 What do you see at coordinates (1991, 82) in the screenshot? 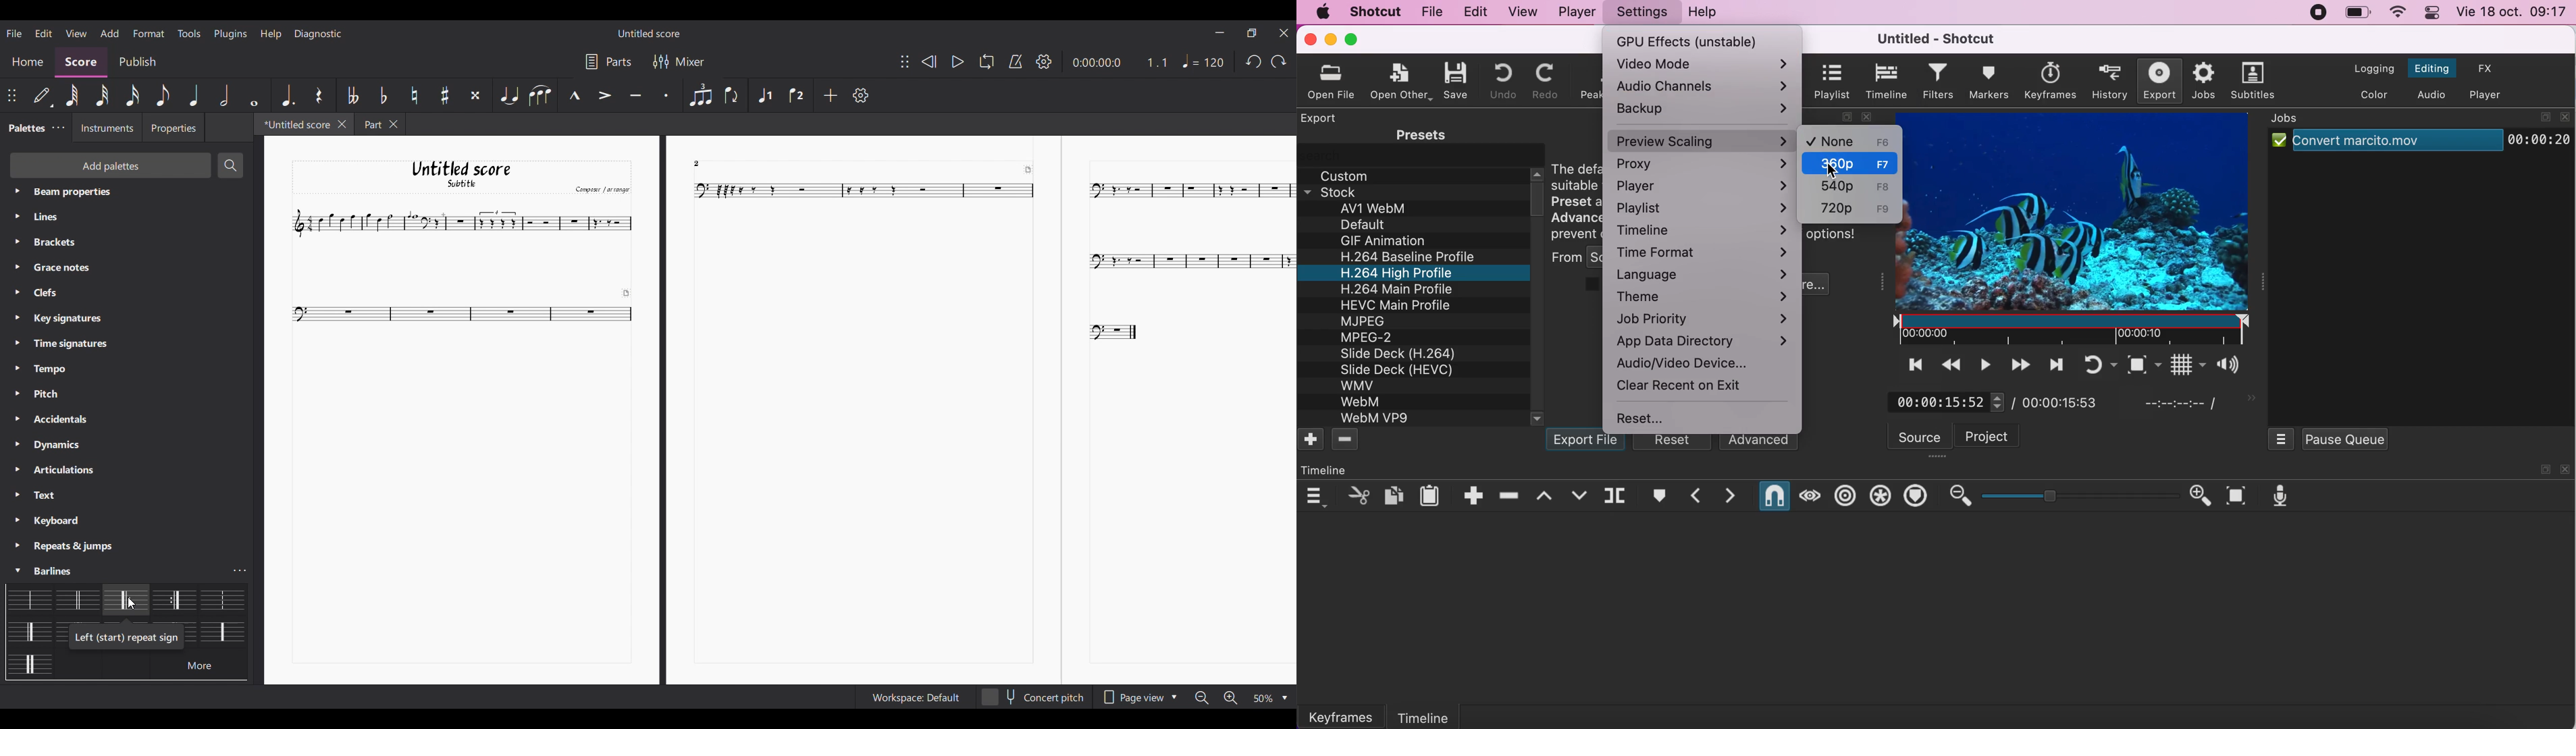
I see `markers` at bounding box center [1991, 82].